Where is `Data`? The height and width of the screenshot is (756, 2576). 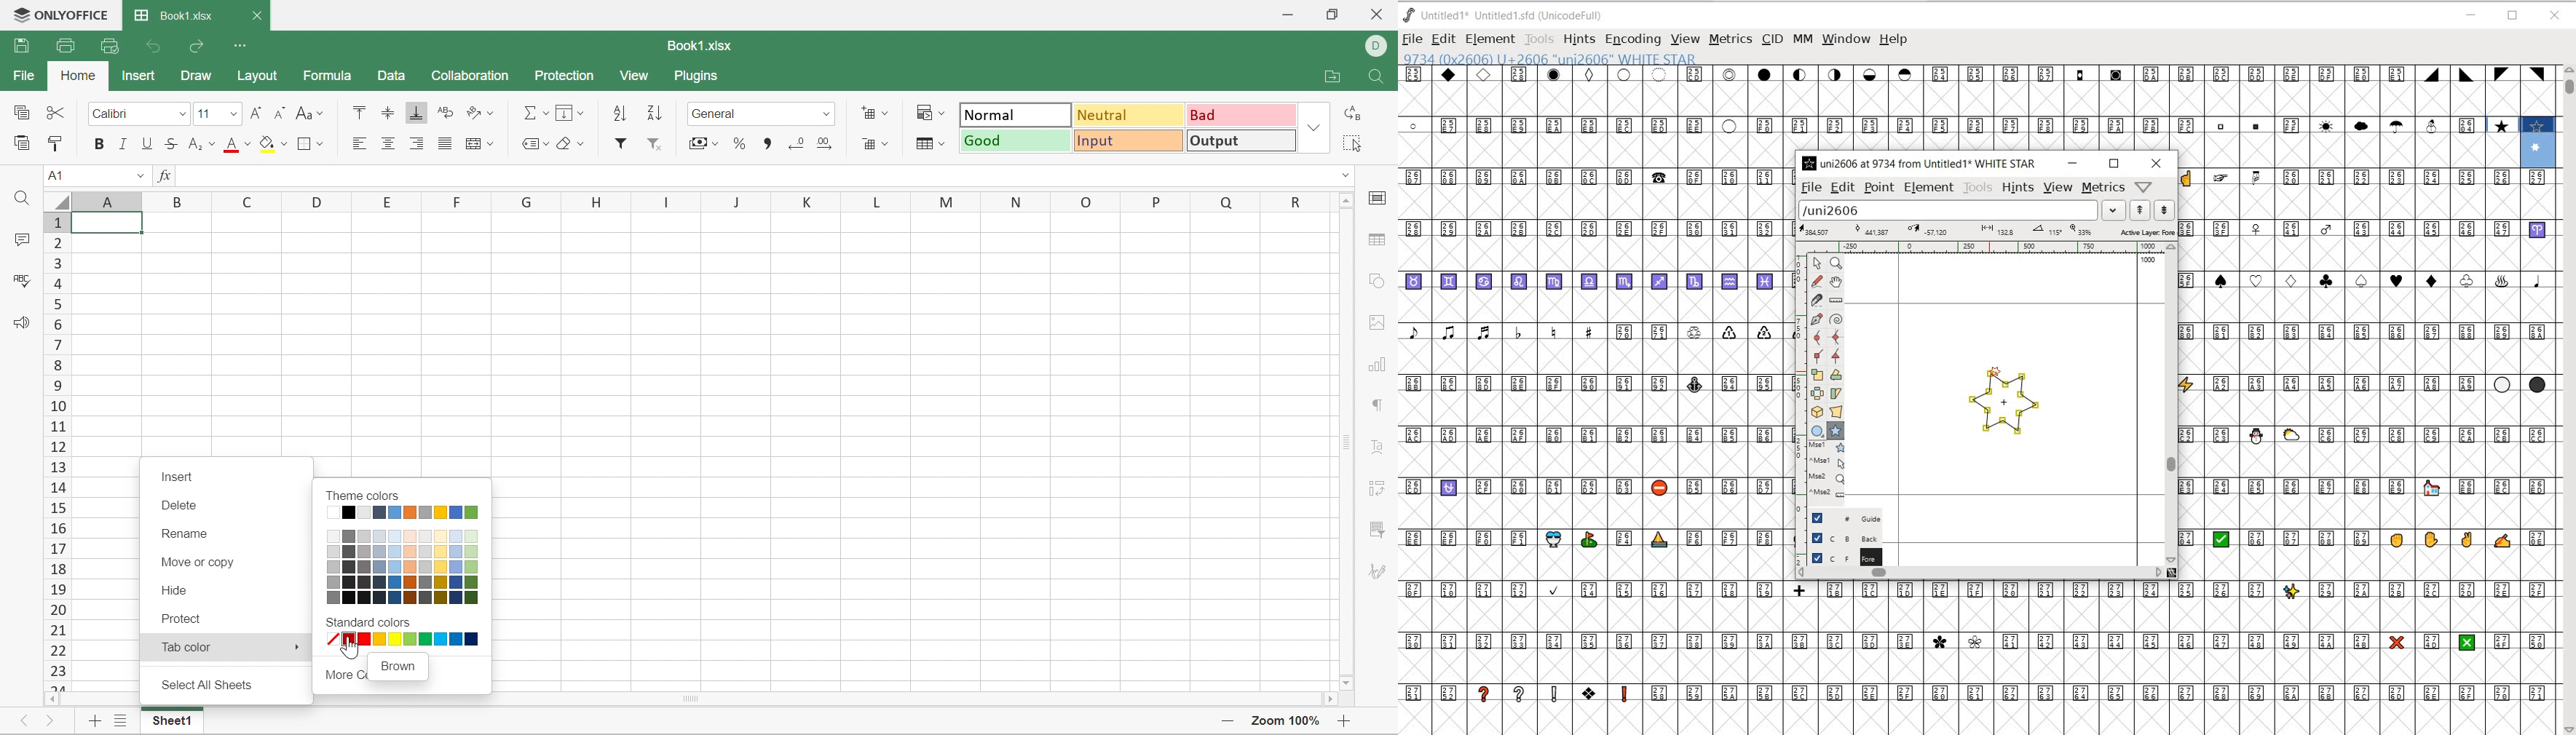 Data is located at coordinates (392, 76).